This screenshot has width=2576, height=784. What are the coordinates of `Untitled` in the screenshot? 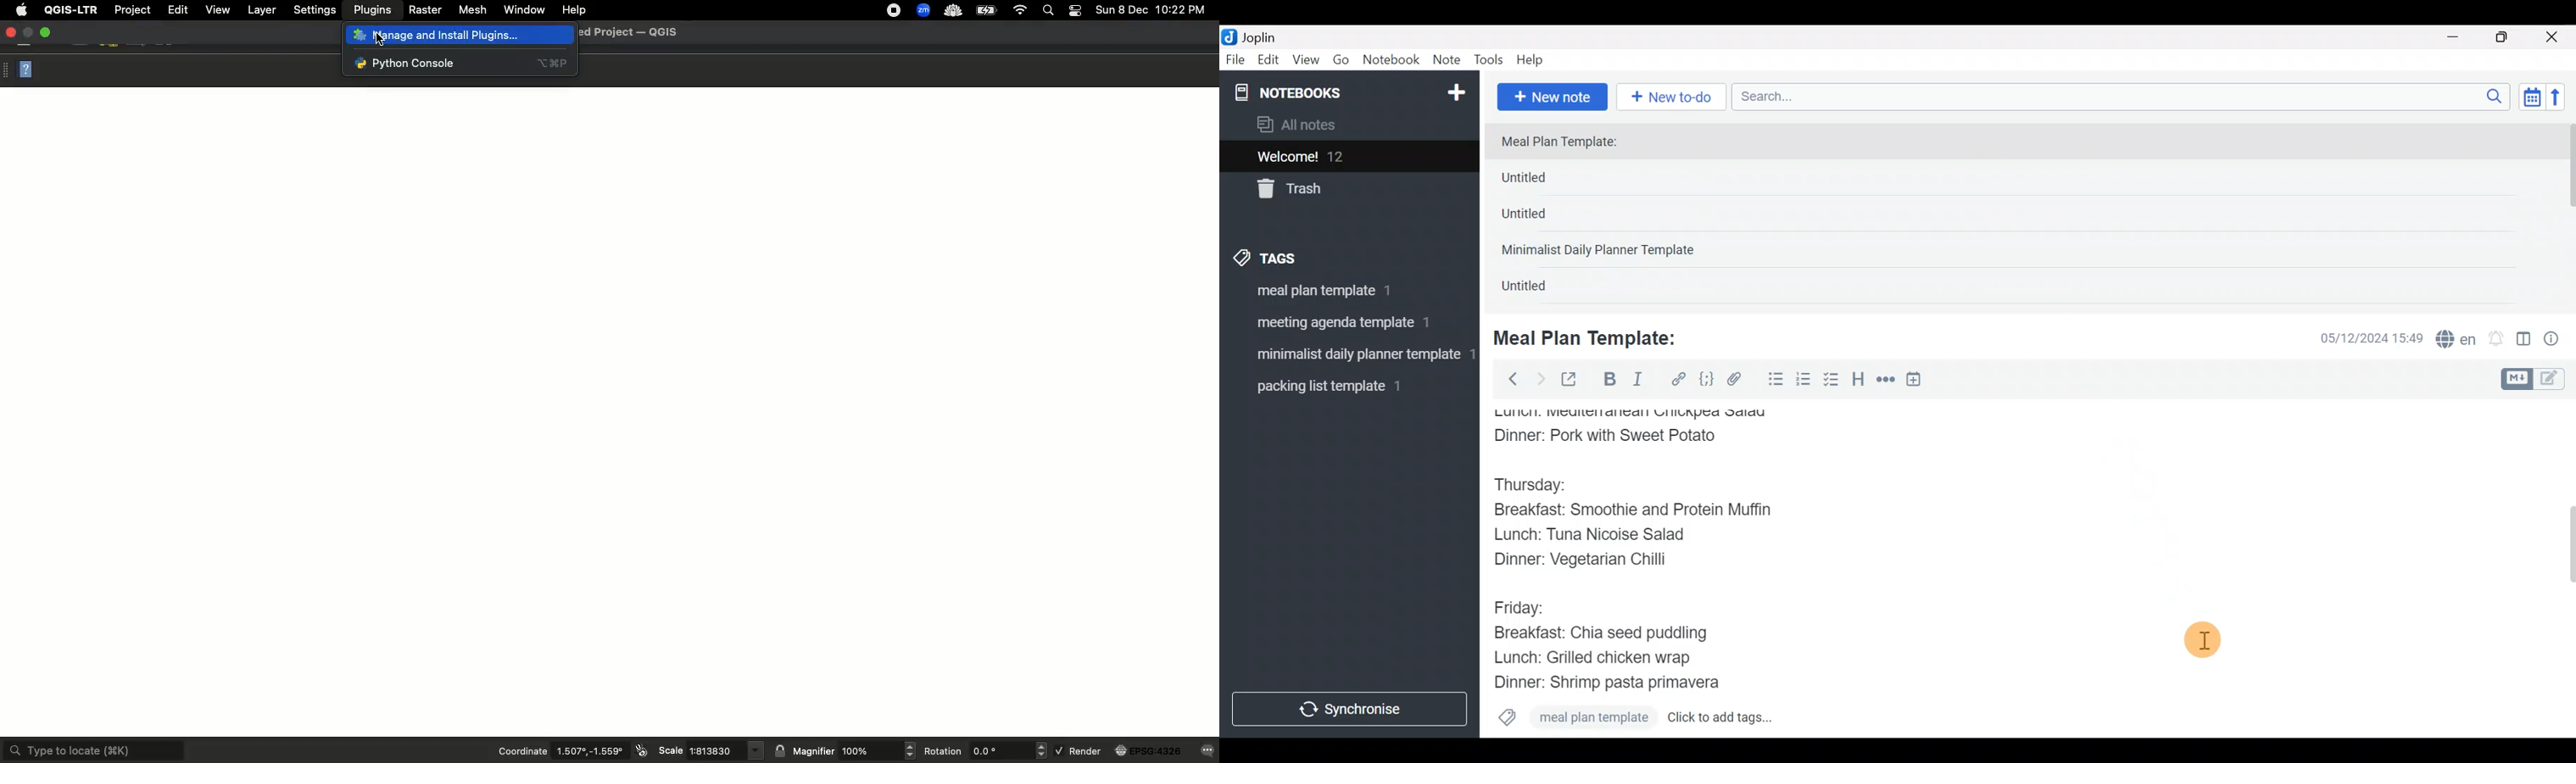 It's located at (1547, 181).